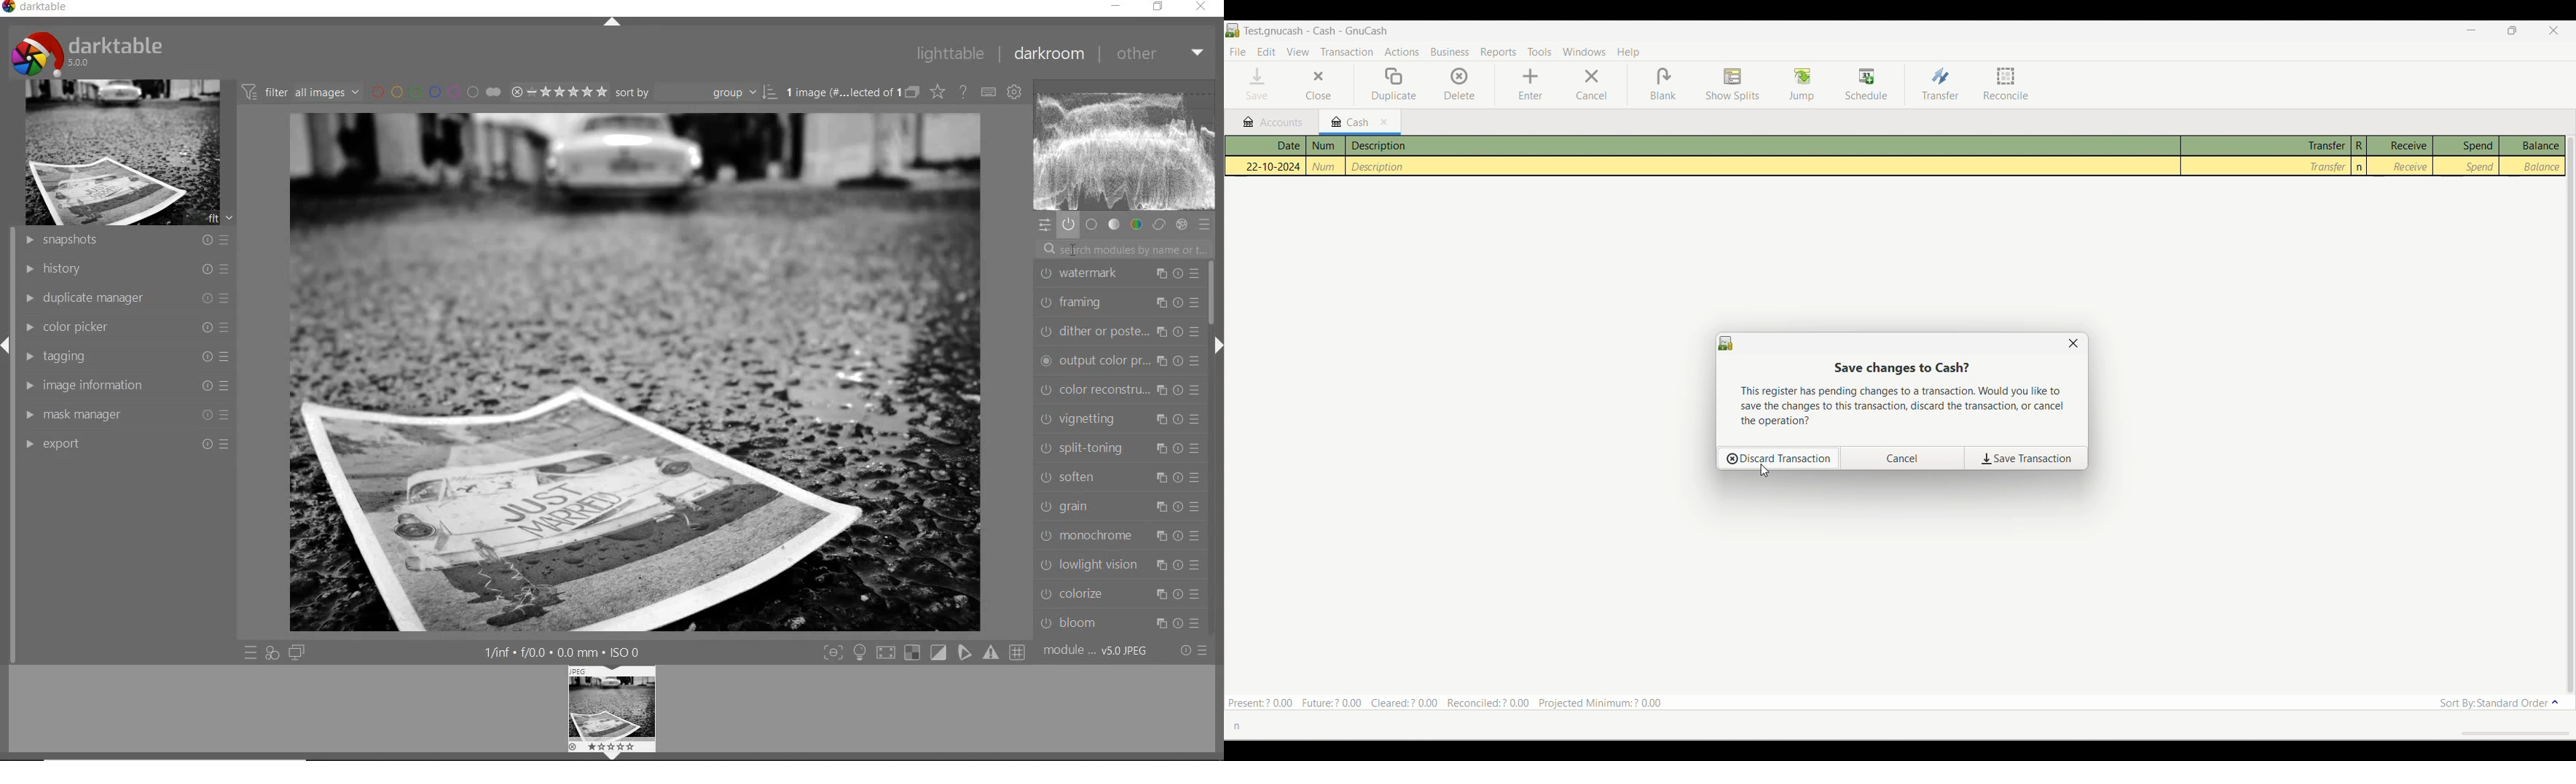  I want to click on restore, so click(1159, 7).